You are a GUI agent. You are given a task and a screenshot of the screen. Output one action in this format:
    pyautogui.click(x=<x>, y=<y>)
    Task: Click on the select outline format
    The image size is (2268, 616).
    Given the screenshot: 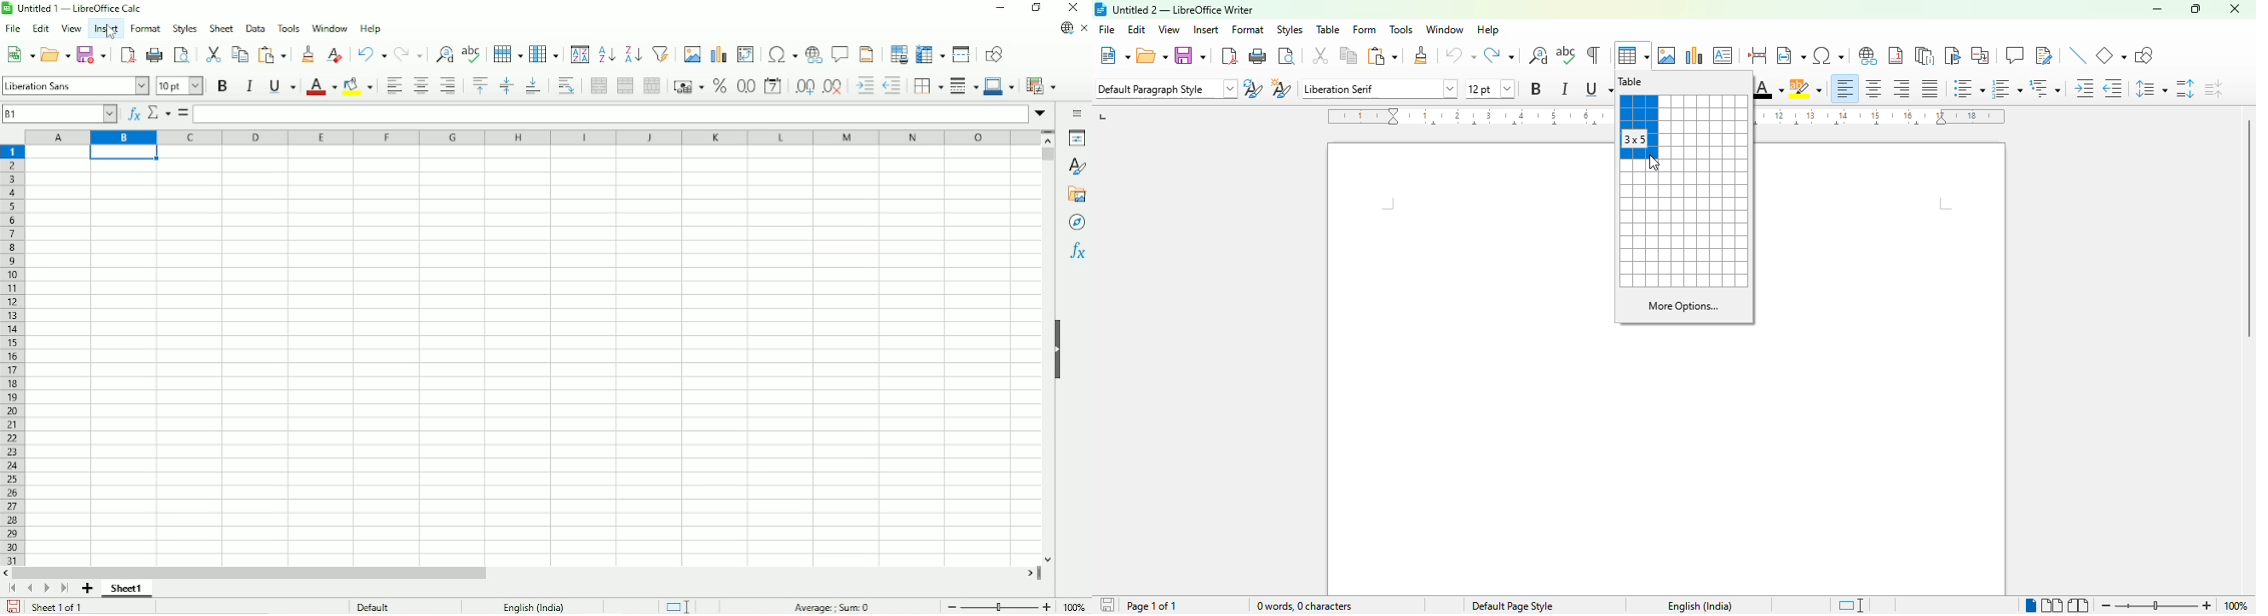 What is the action you would take?
    pyautogui.click(x=2046, y=88)
    